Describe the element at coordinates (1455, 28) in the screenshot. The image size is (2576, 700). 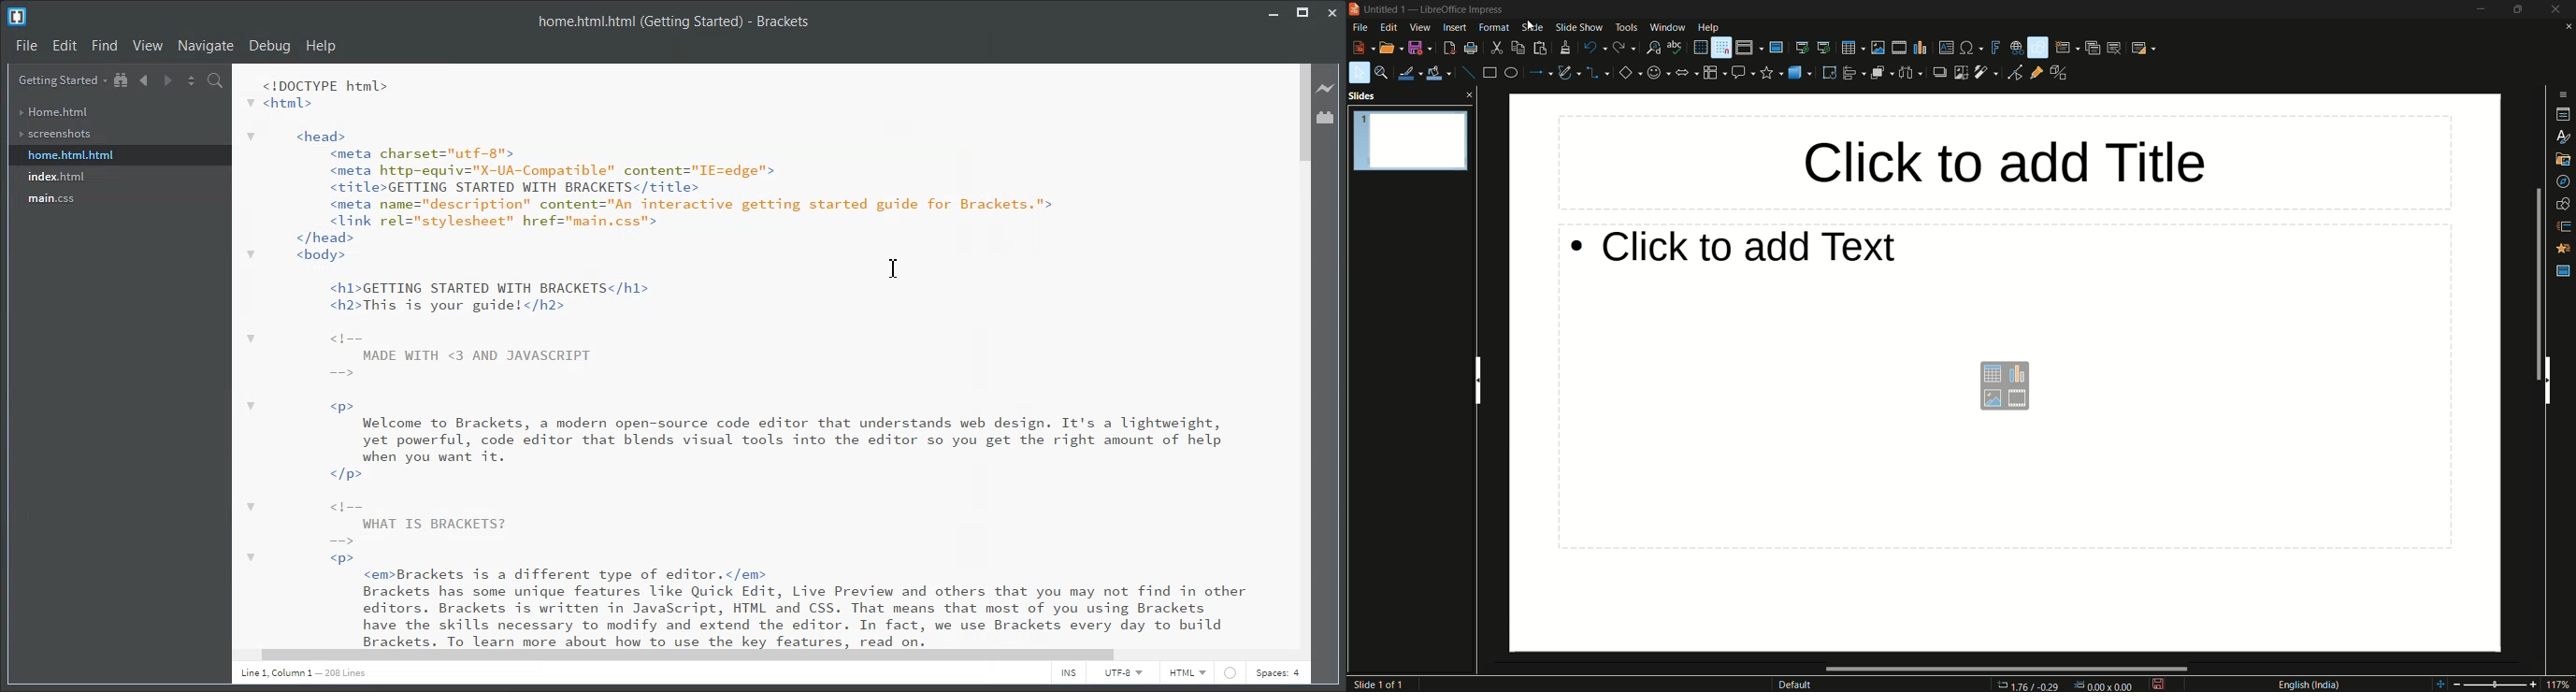
I see `insert menu` at that location.